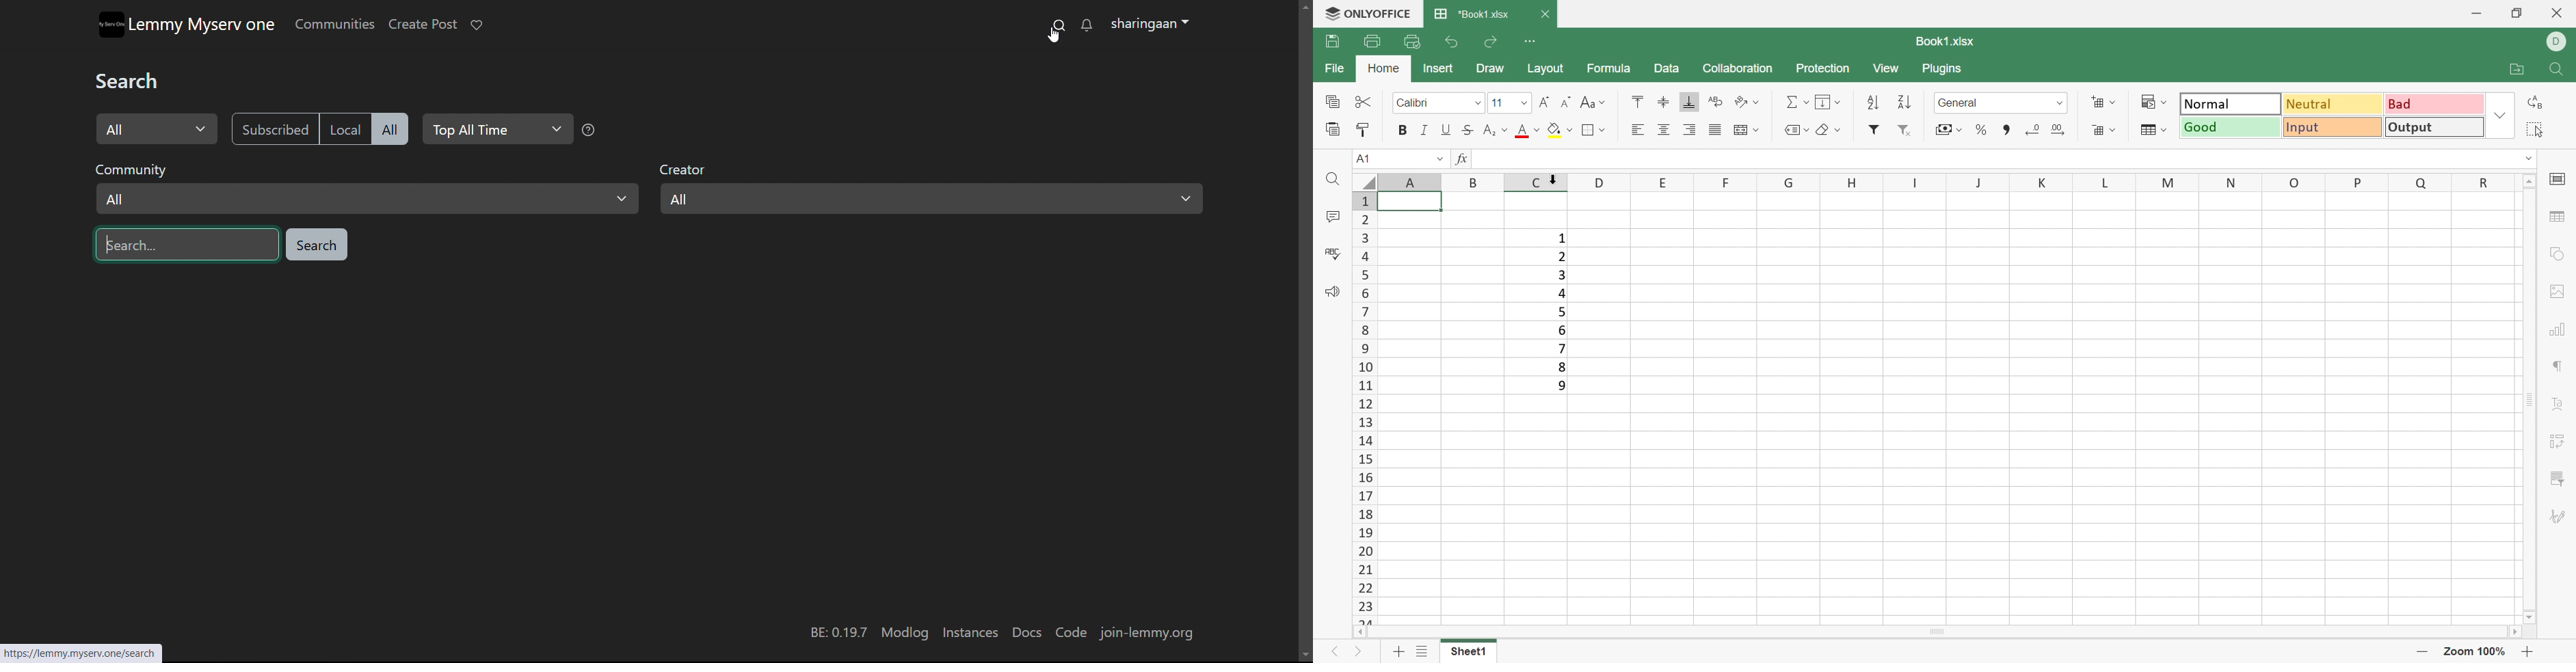 Image resolution: width=2576 pixels, height=672 pixels. I want to click on Align Middle, so click(1663, 101).